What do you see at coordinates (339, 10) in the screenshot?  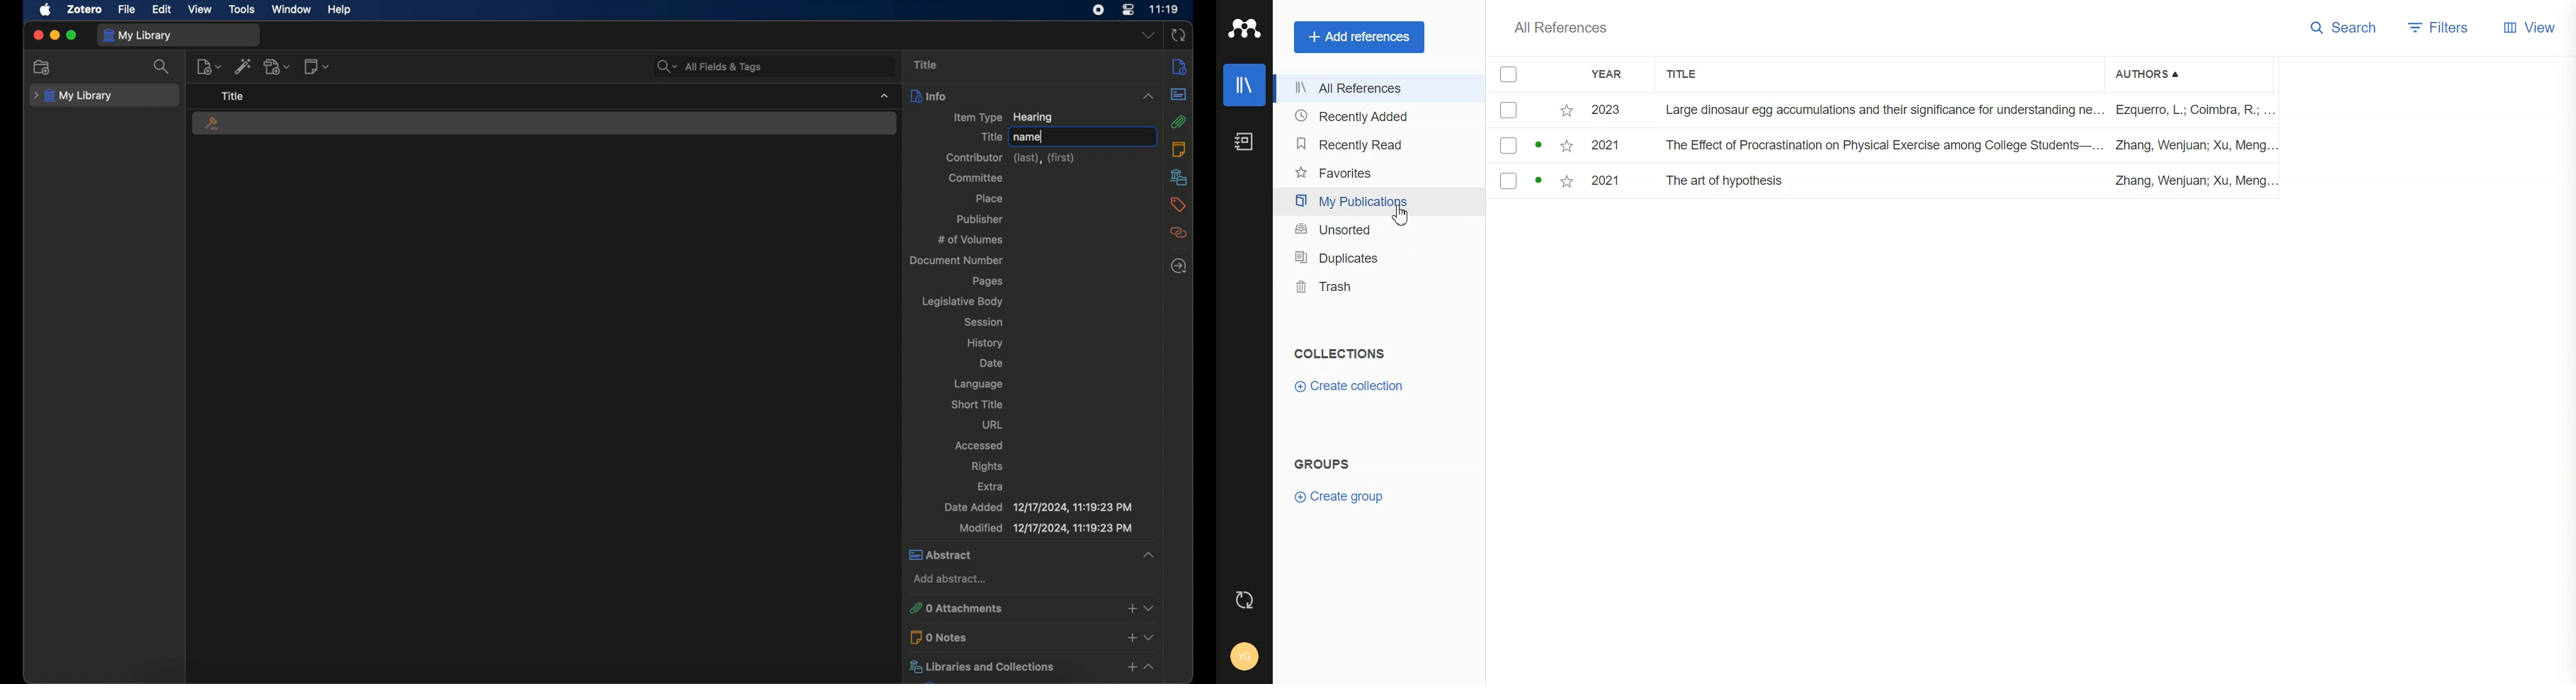 I see `help` at bounding box center [339, 10].